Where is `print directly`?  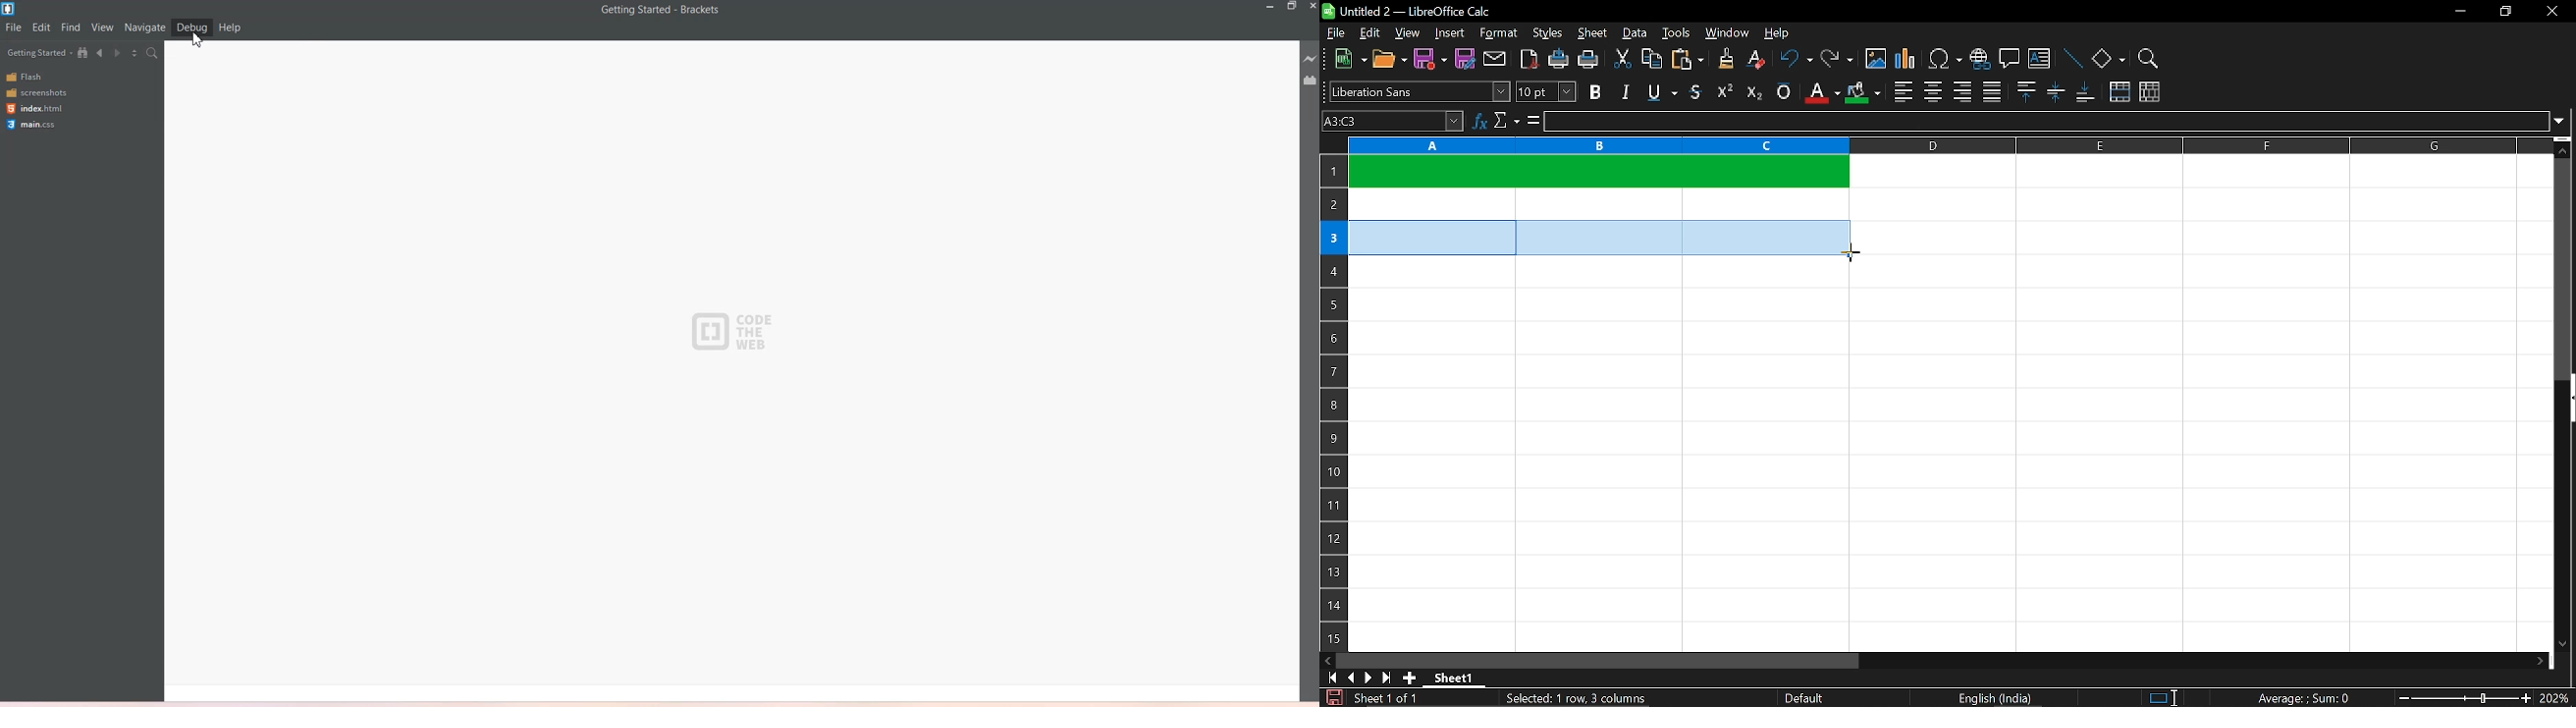
print directly is located at coordinates (1557, 60).